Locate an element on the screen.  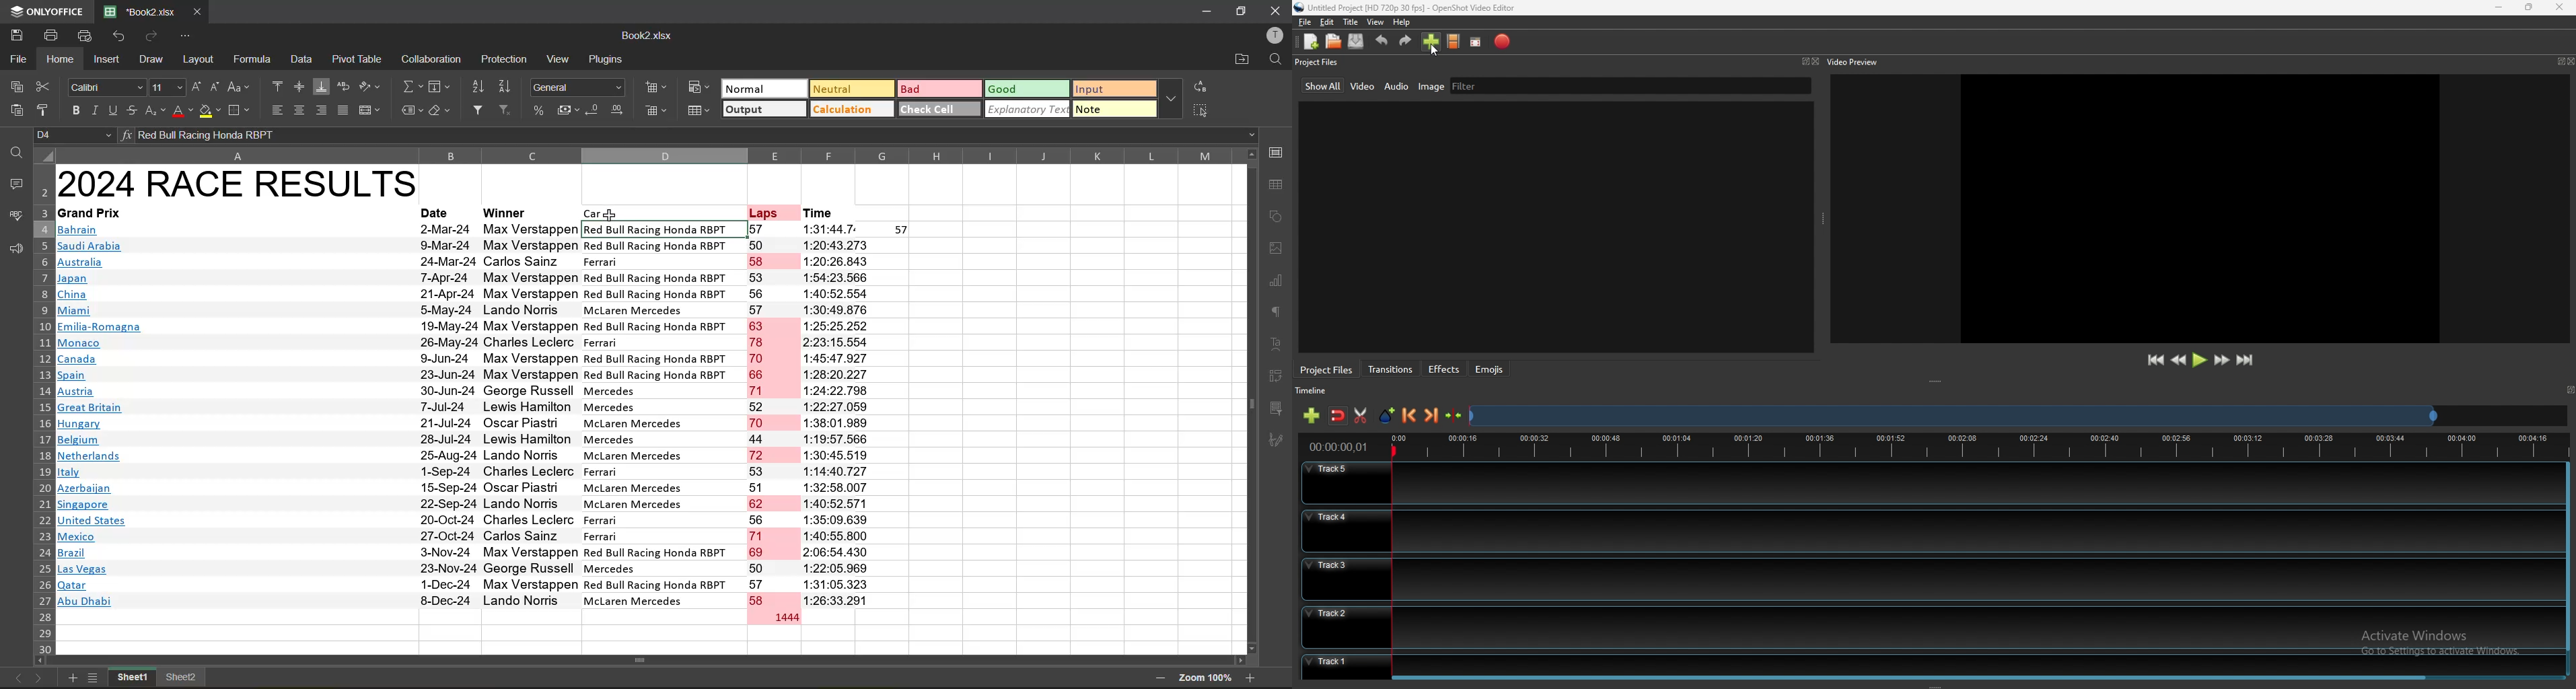
add marker is located at coordinates (1388, 415).